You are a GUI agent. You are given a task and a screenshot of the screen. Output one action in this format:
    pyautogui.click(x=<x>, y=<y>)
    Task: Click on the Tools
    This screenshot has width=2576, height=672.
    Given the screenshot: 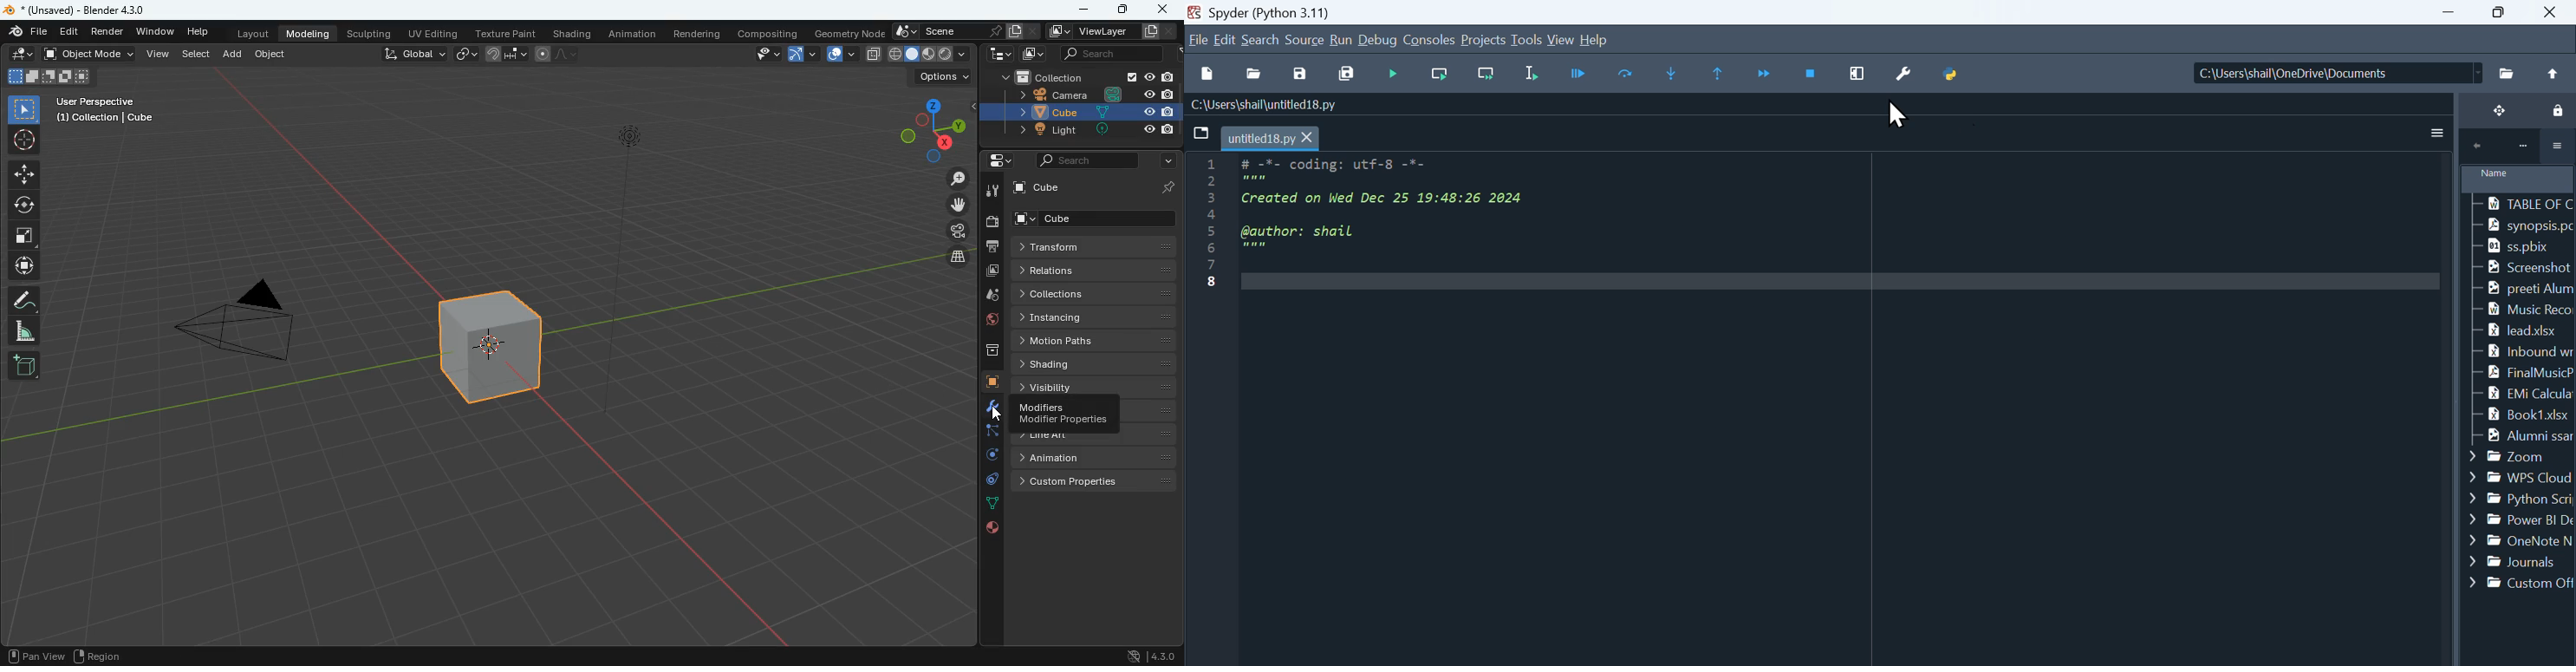 What is the action you would take?
    pyautogui.click(x=1528, y=40)
    